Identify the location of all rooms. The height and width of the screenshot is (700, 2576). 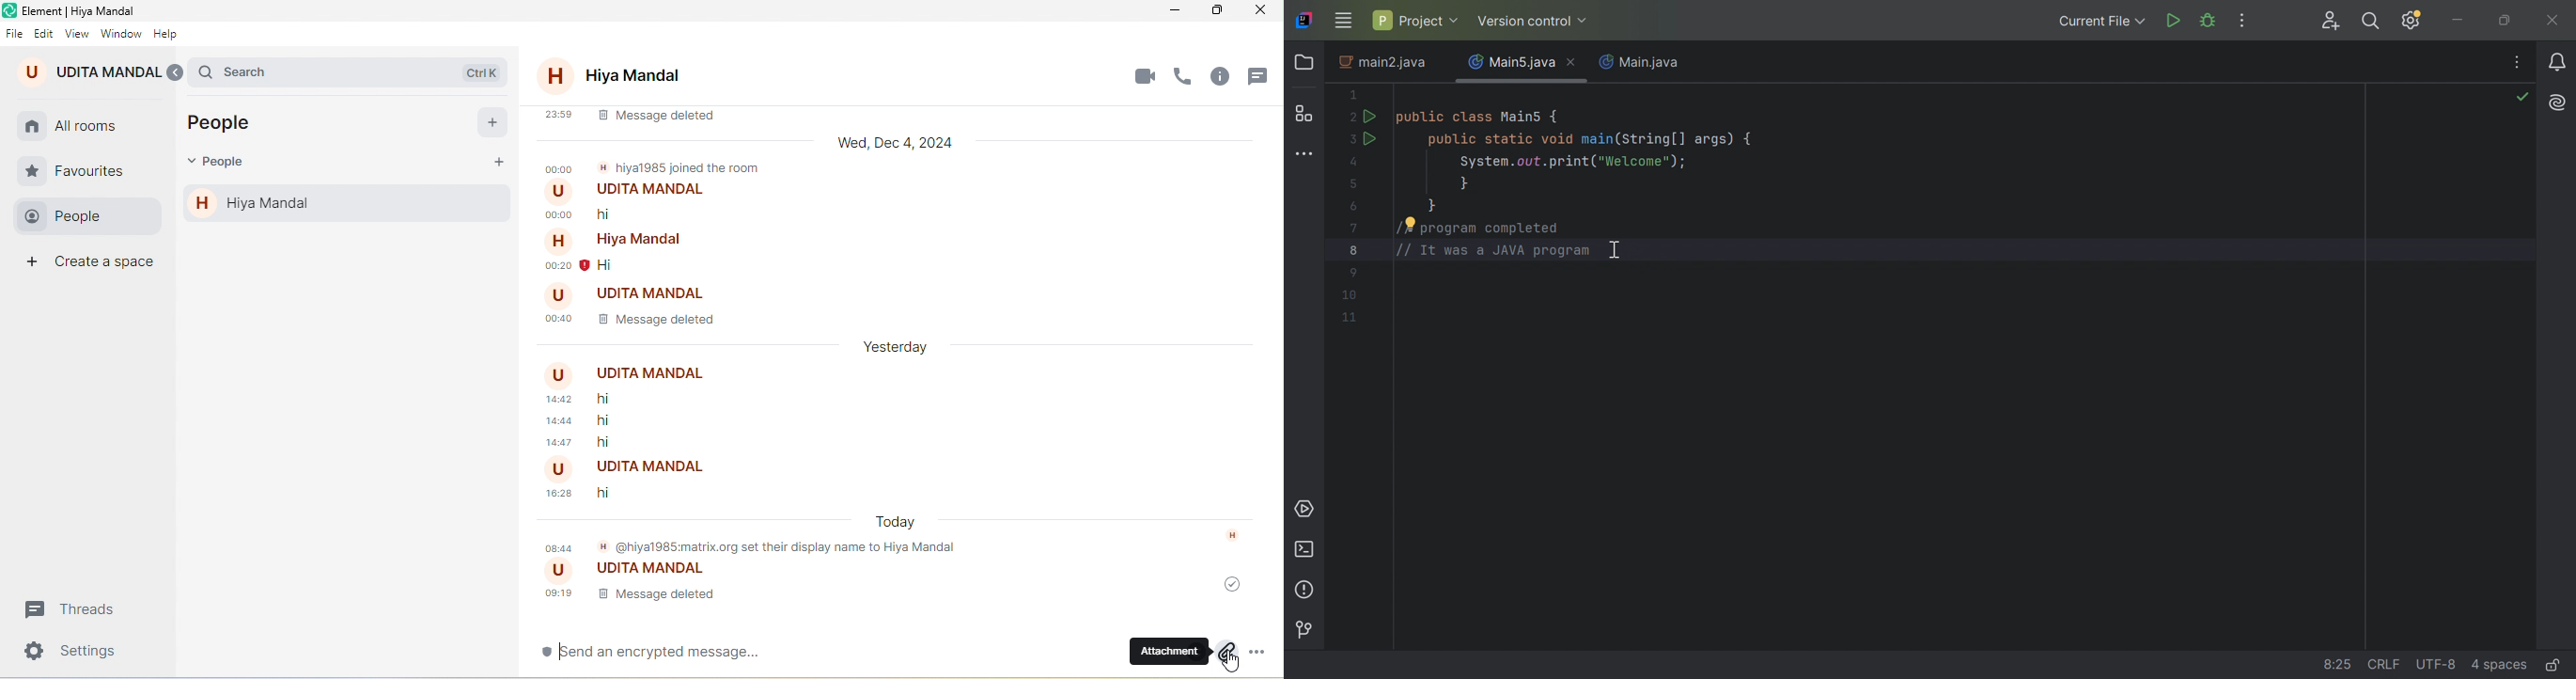
(88, 127).